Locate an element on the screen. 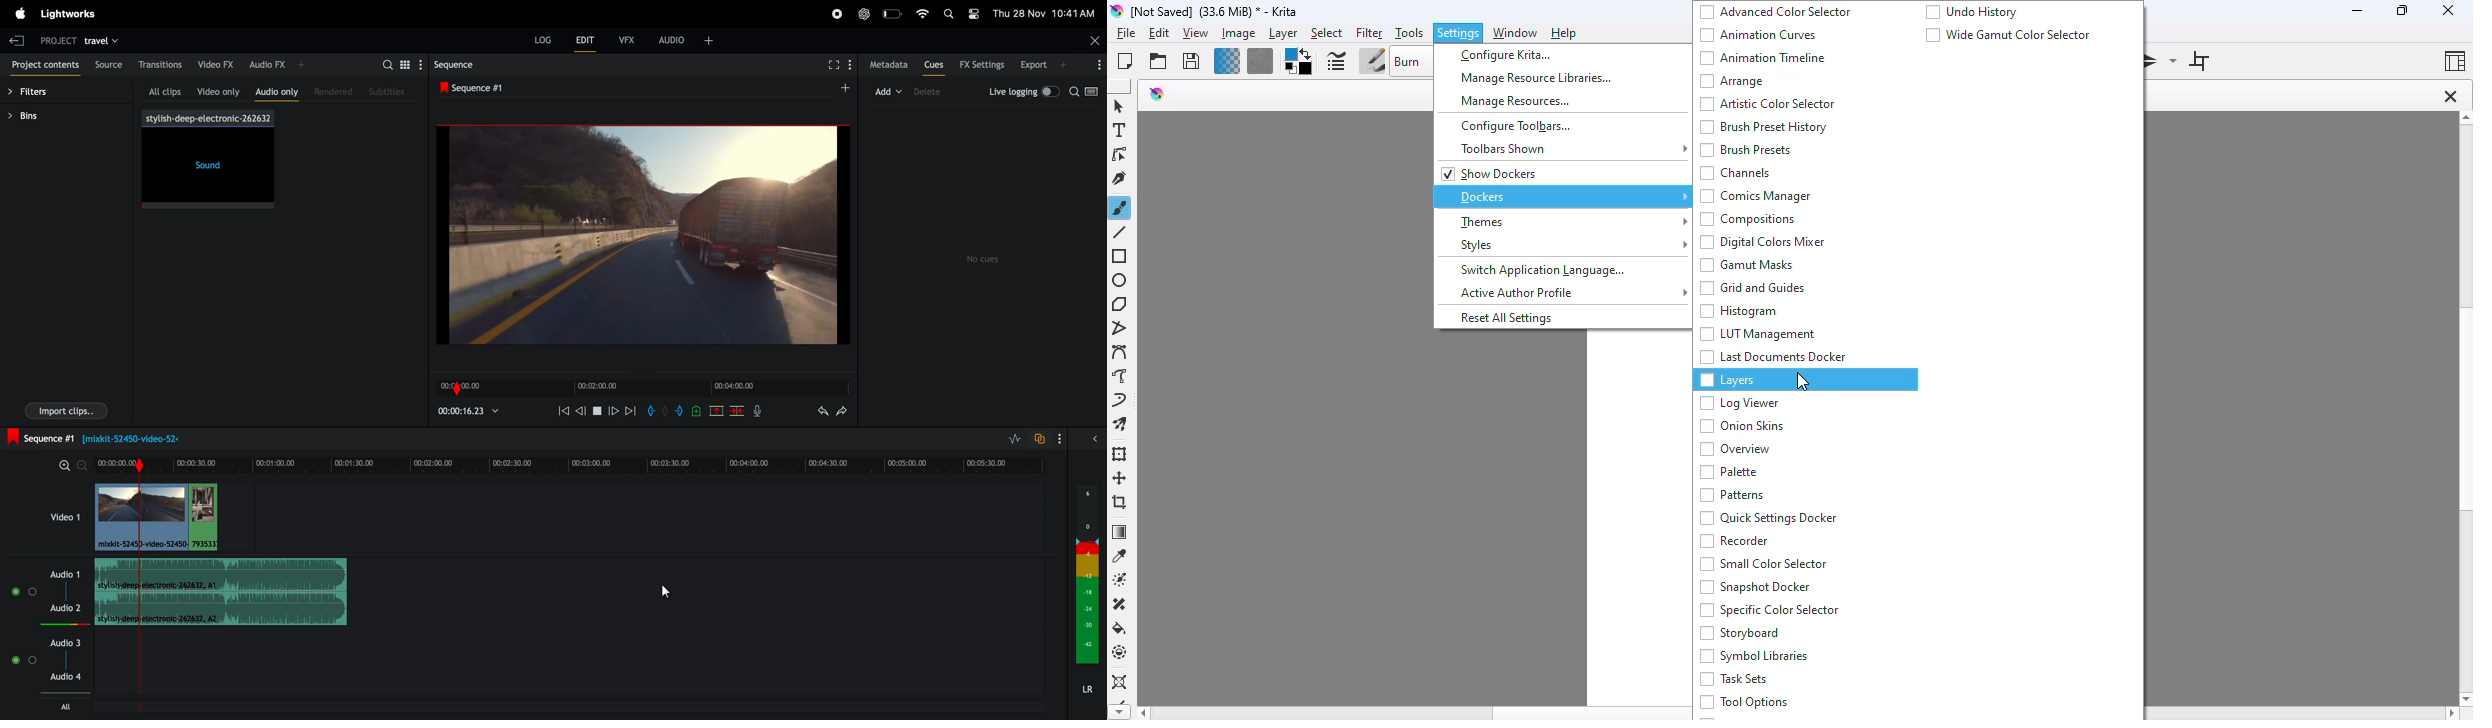 This screenshot has width=2492, height=728. storyboard is located at coordinates (1739, 633).